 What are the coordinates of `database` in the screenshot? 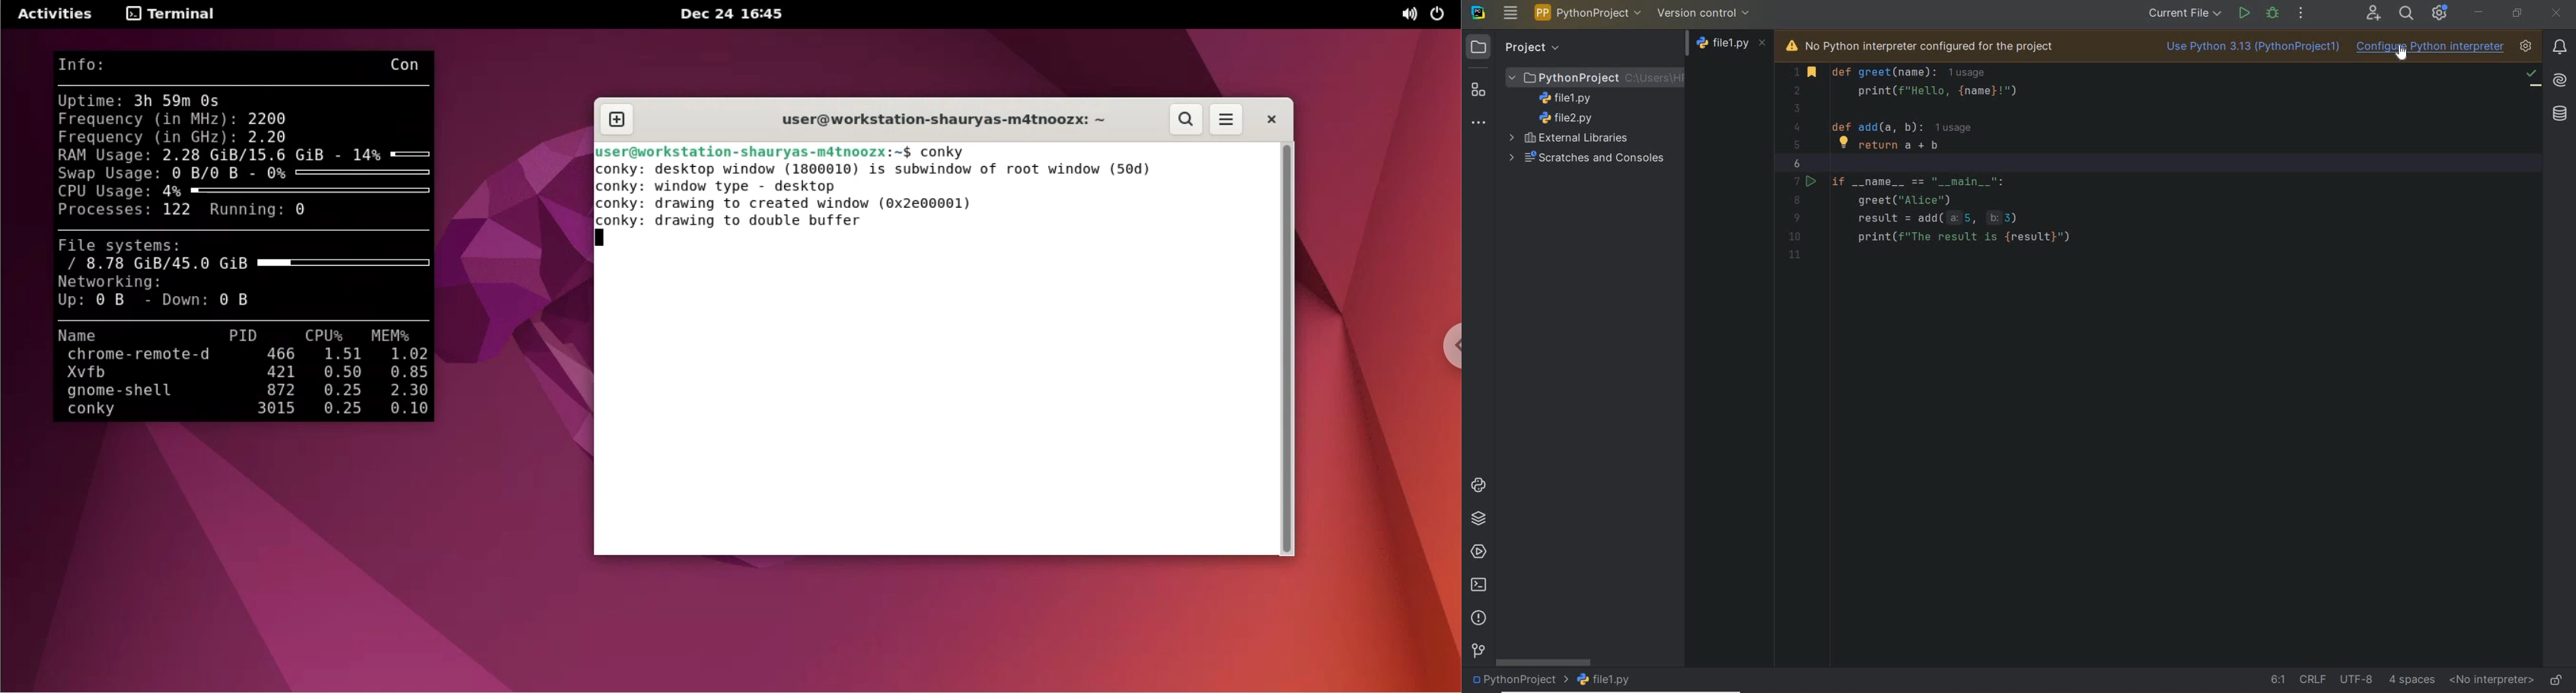 It's located at (2560, 114).